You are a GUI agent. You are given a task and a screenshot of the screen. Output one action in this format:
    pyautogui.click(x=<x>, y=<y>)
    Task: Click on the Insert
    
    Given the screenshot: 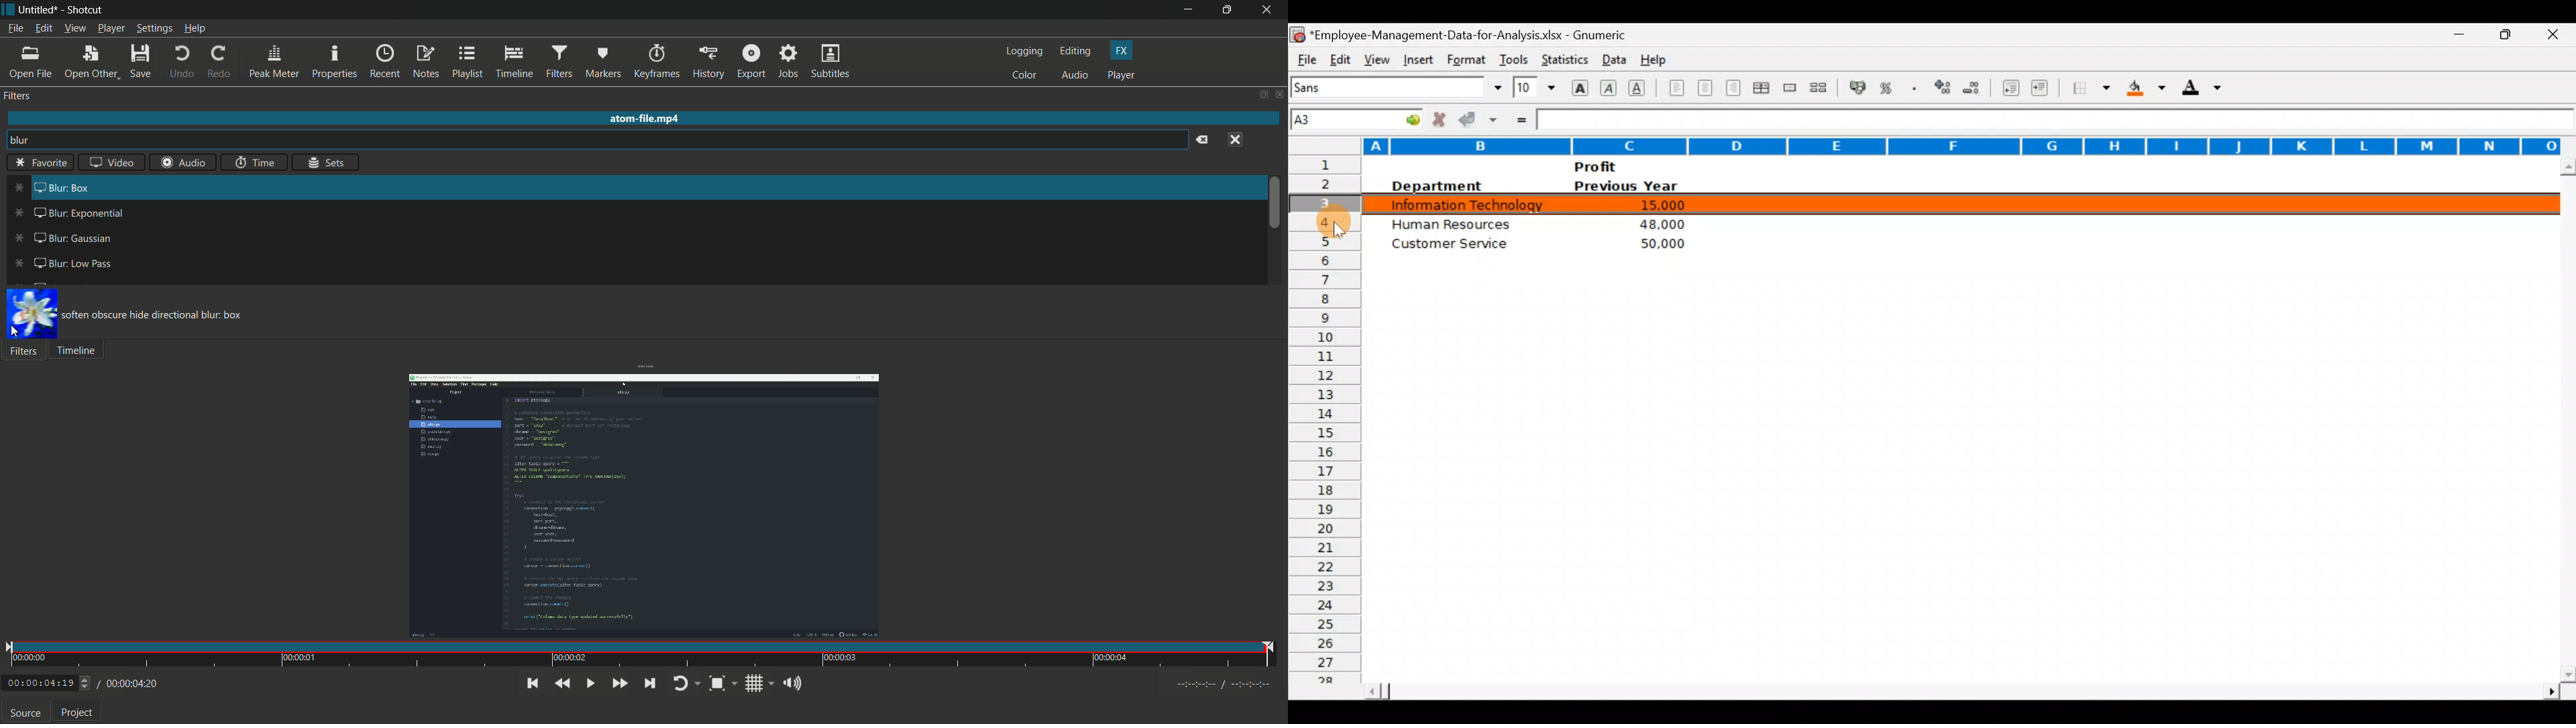 What is the action you would take?
    pyautogui.click(x=1416, y=58)
    